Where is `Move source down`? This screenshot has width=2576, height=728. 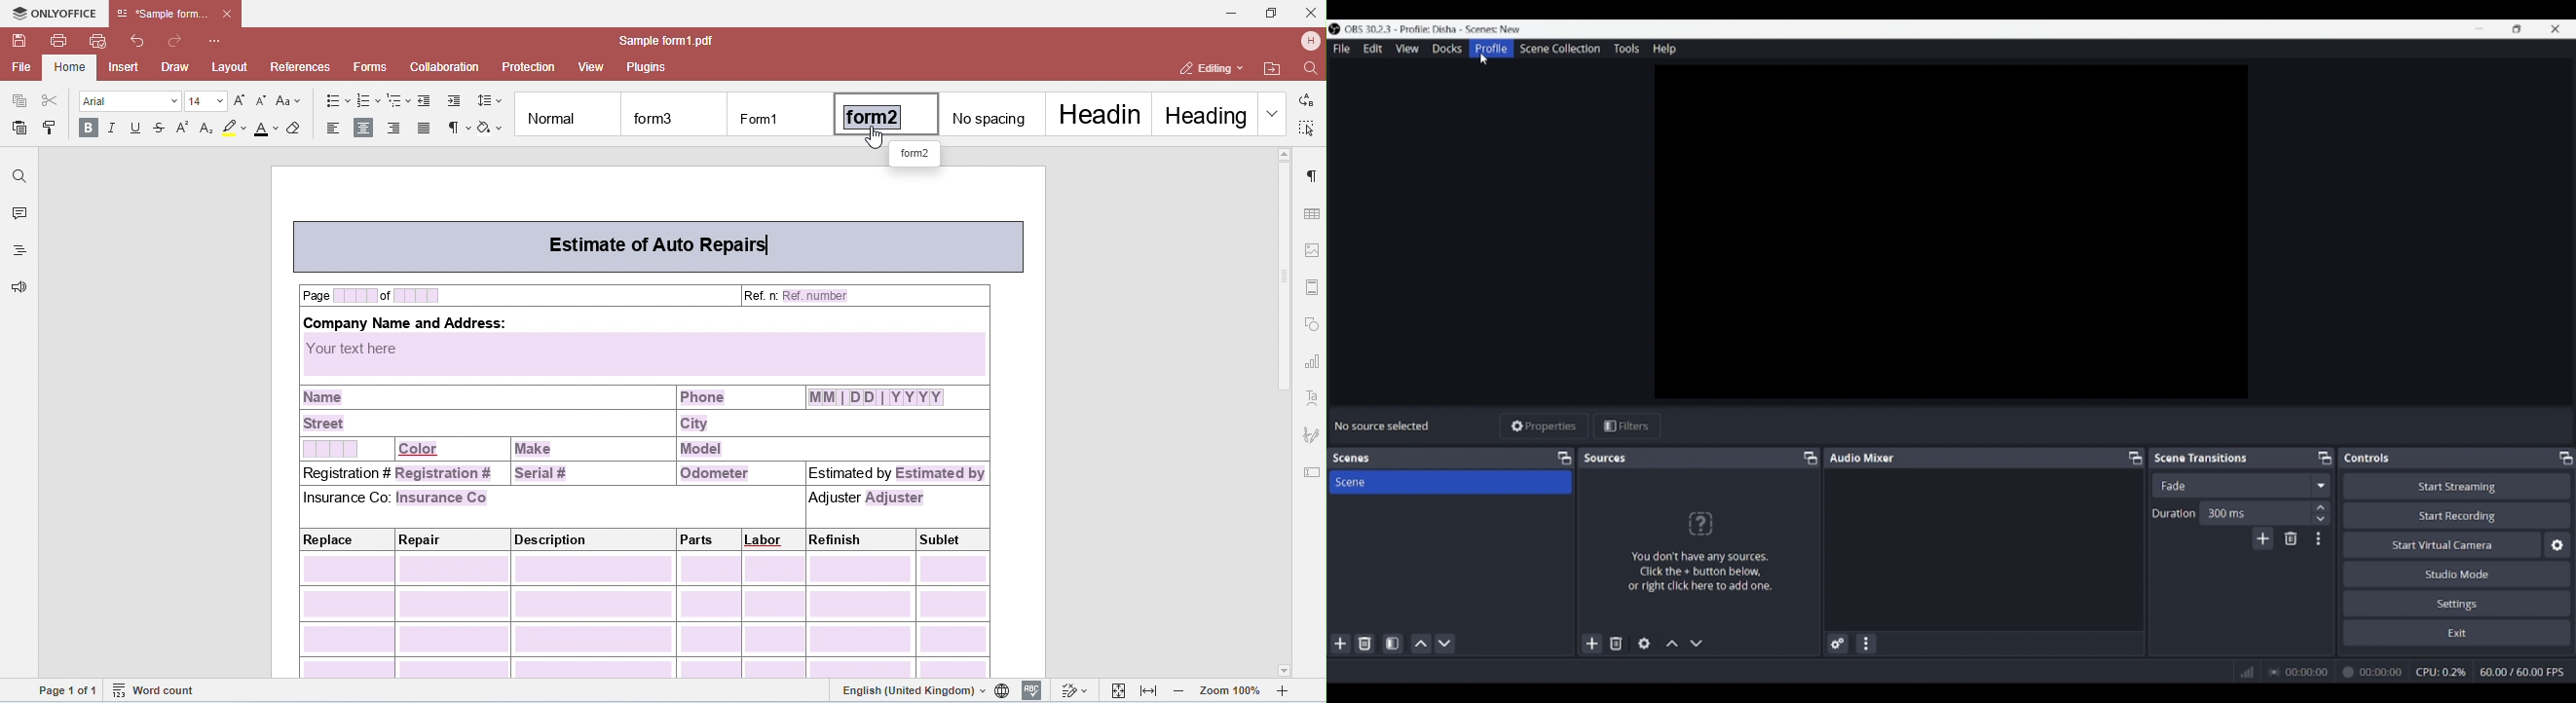
Move source down is located at coordinates (1696, 643).